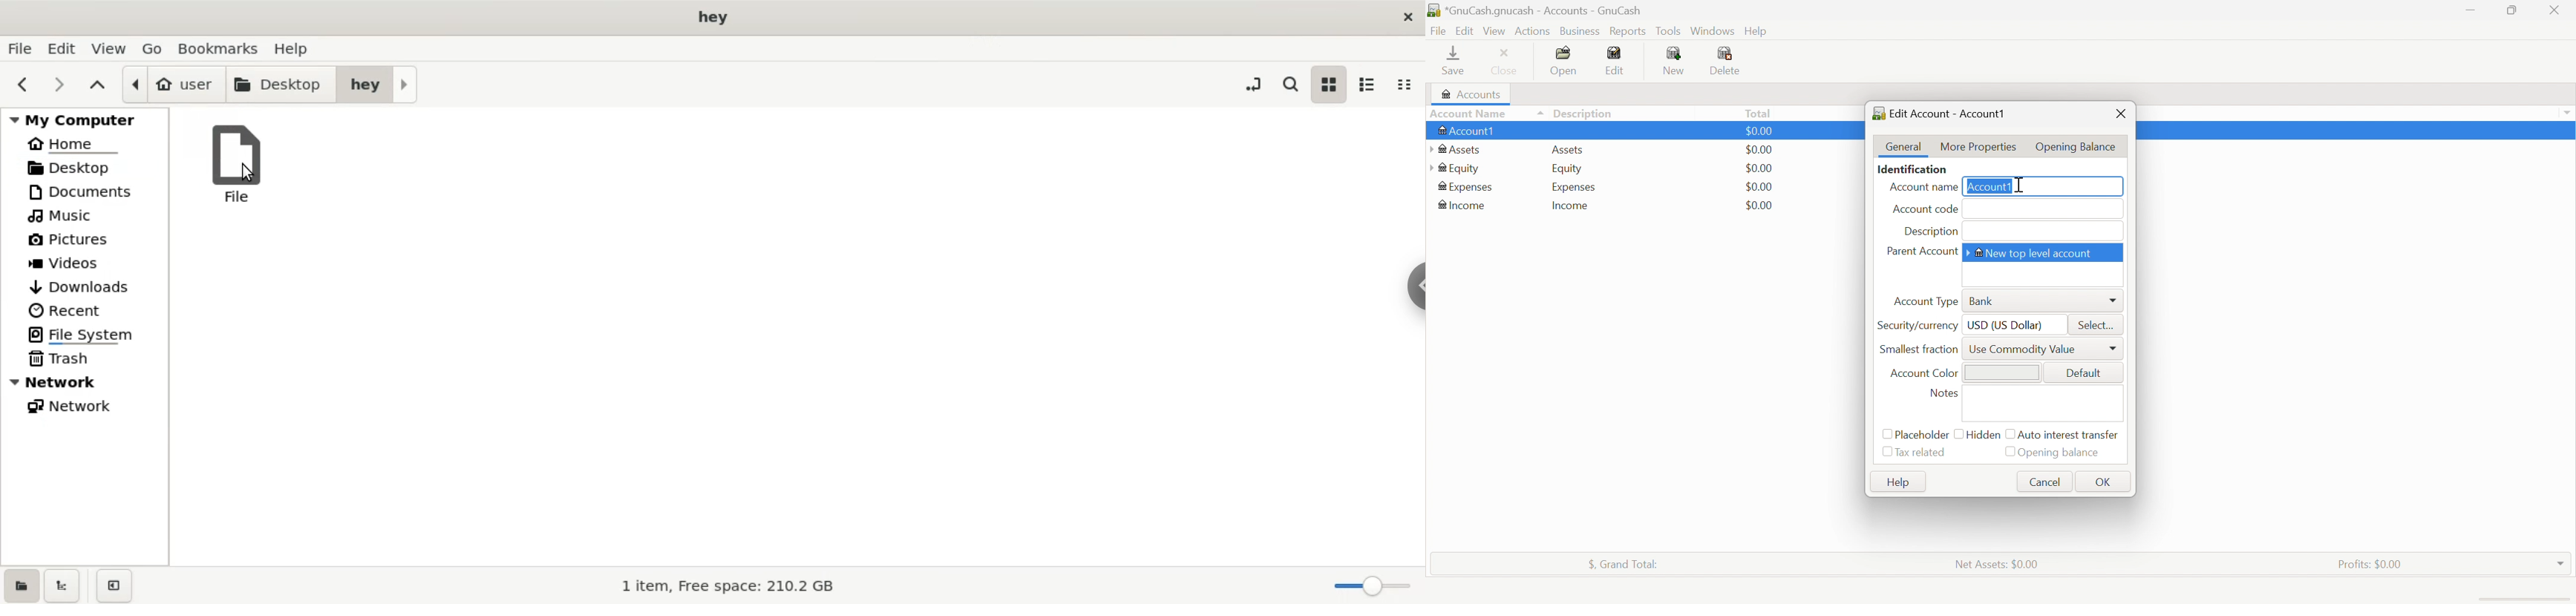 This screenshot has height=616, width=2576. What do you see at coordinates (21, 585) in the screenshot?
I see `show places` at bounding box center [21, 585].